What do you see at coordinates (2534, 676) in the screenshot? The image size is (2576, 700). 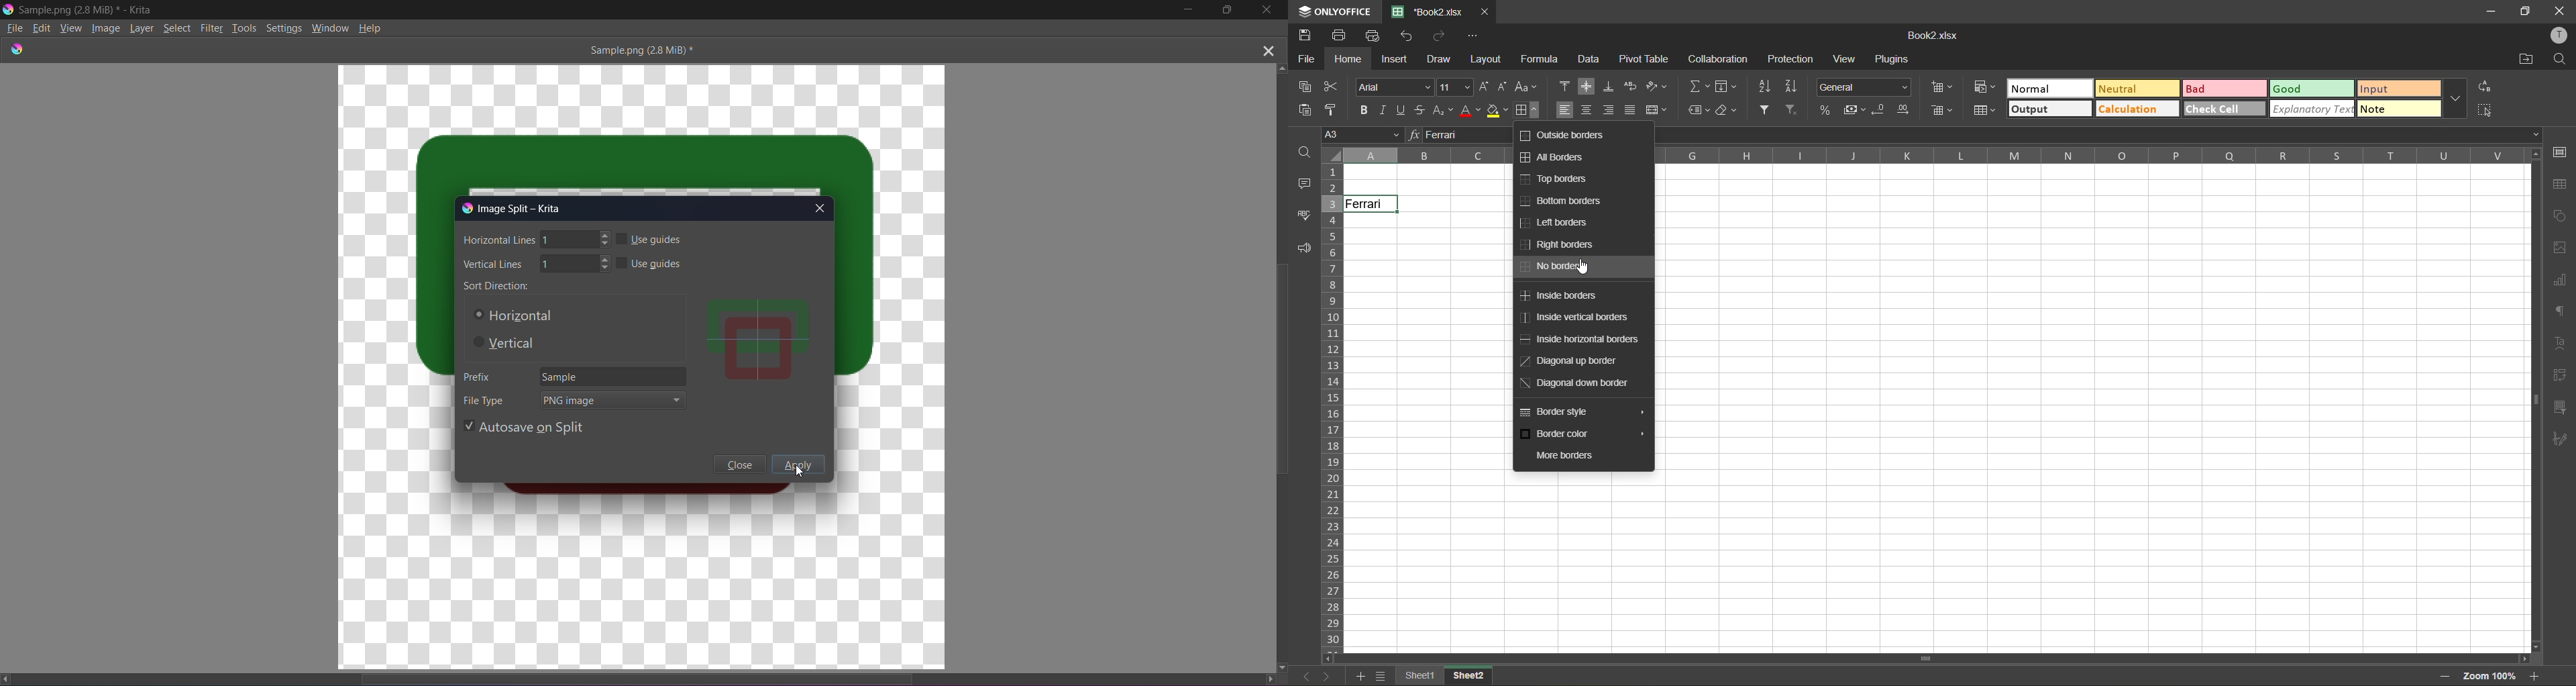 I see `zoom in` at bounding box center [2534, 676].